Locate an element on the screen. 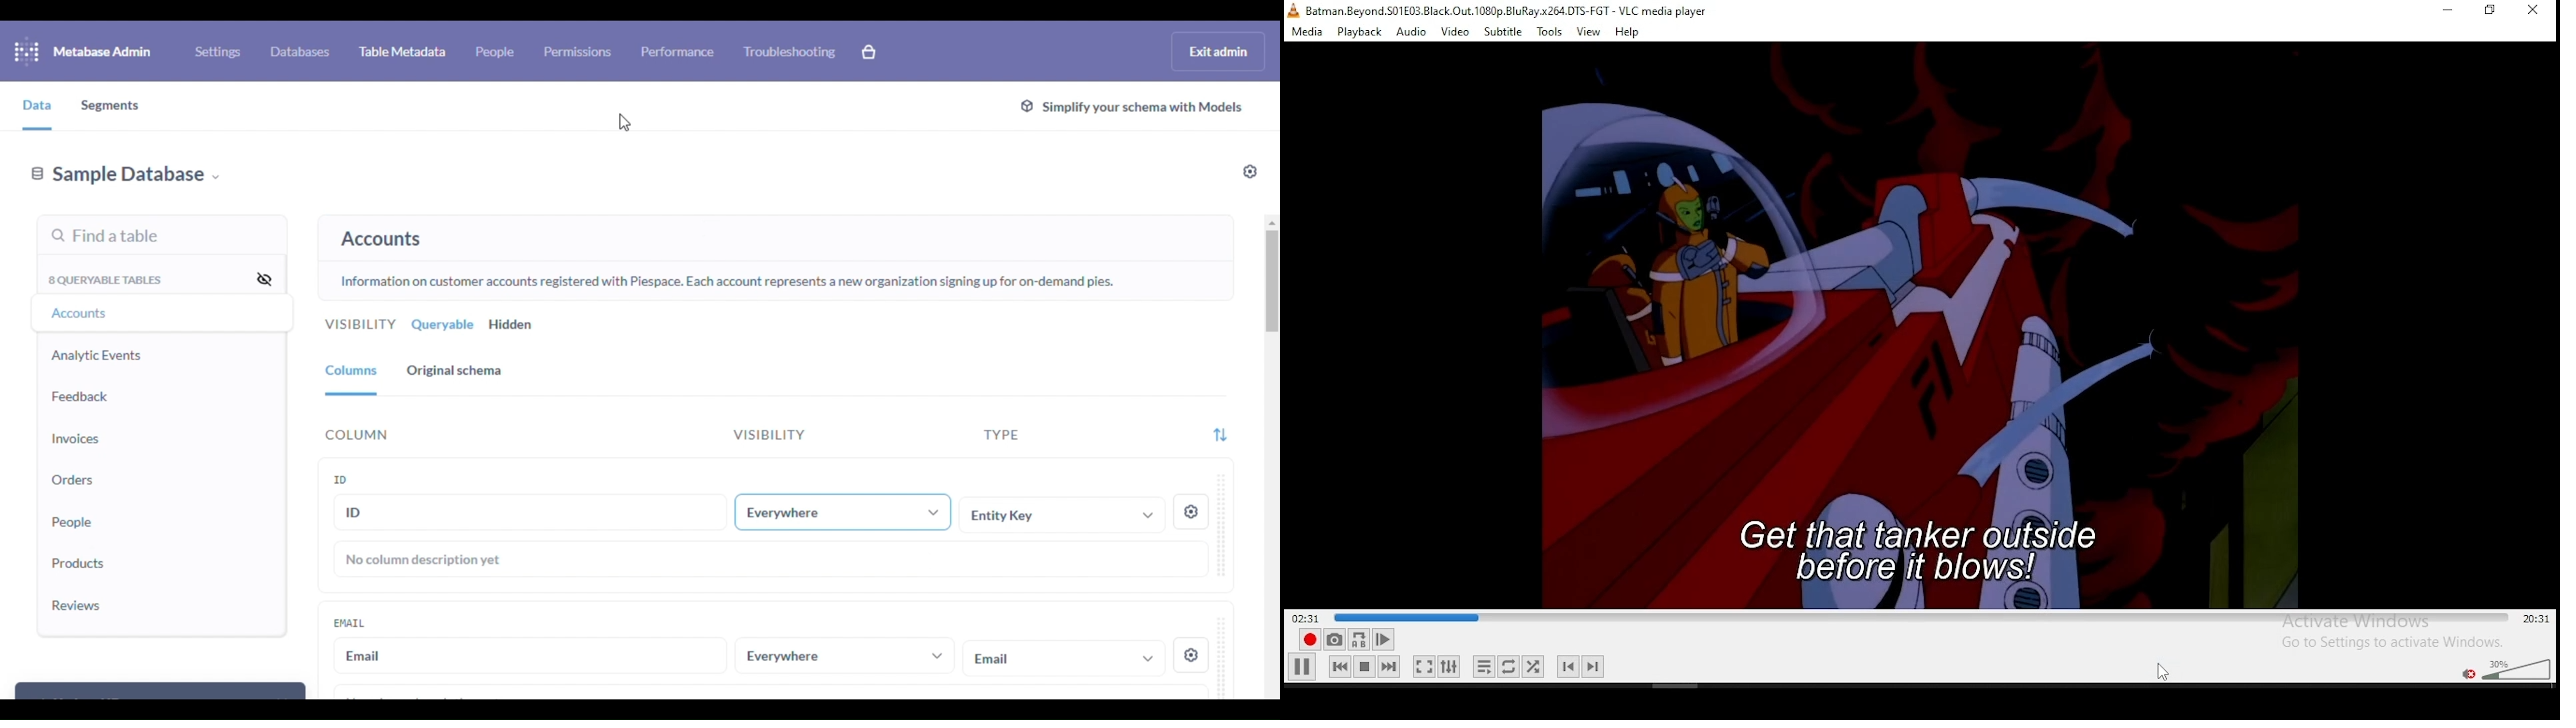  hide all is located at coordinates (263, 278).